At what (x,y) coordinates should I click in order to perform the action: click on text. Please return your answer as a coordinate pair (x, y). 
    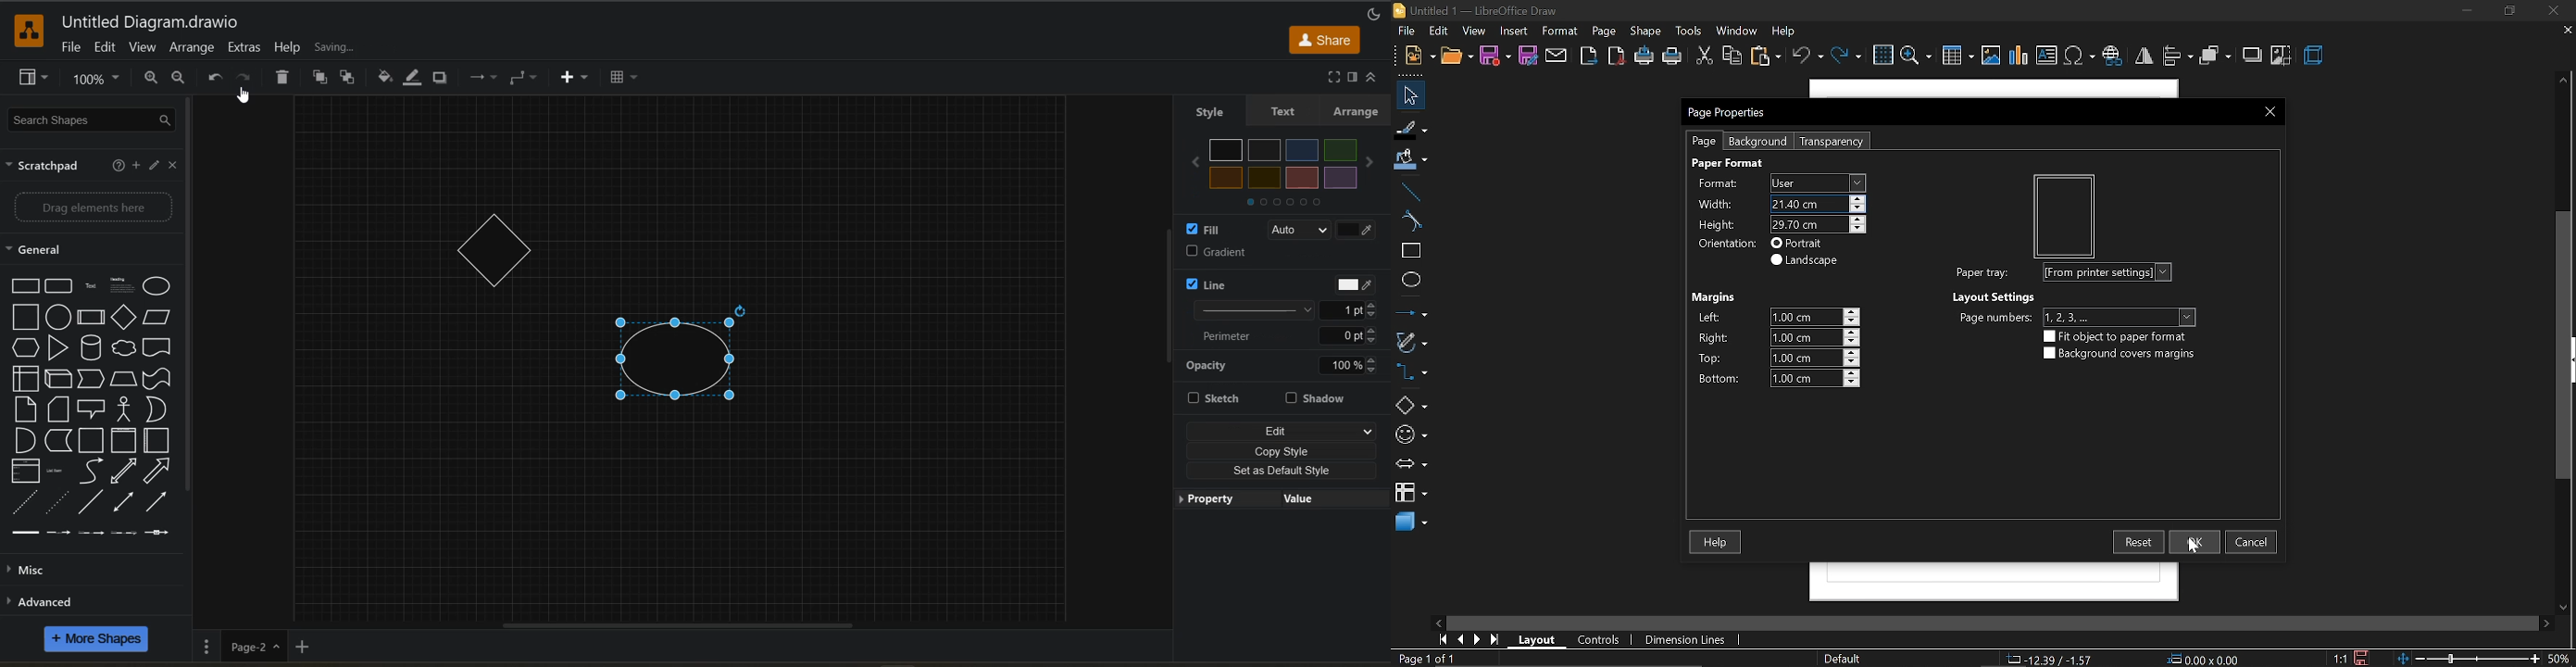
    Looking at the image, I should click on (1285, 115).